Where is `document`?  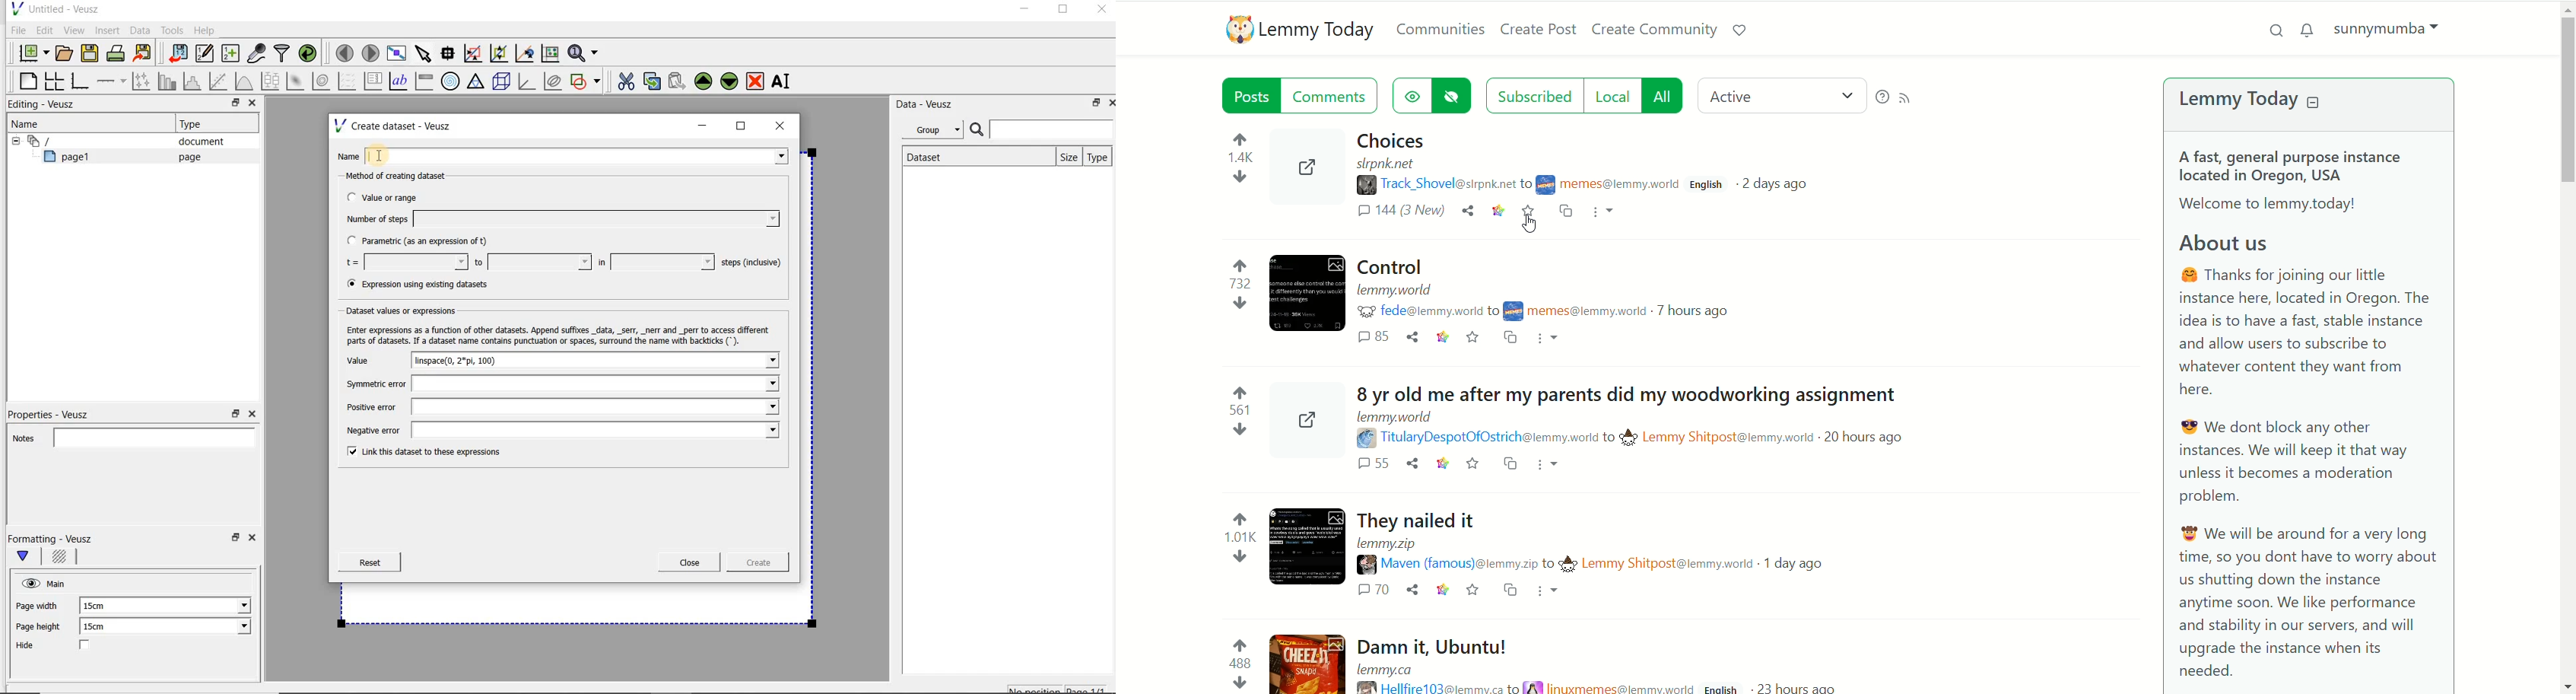
document is located at coordinates (196, 142).